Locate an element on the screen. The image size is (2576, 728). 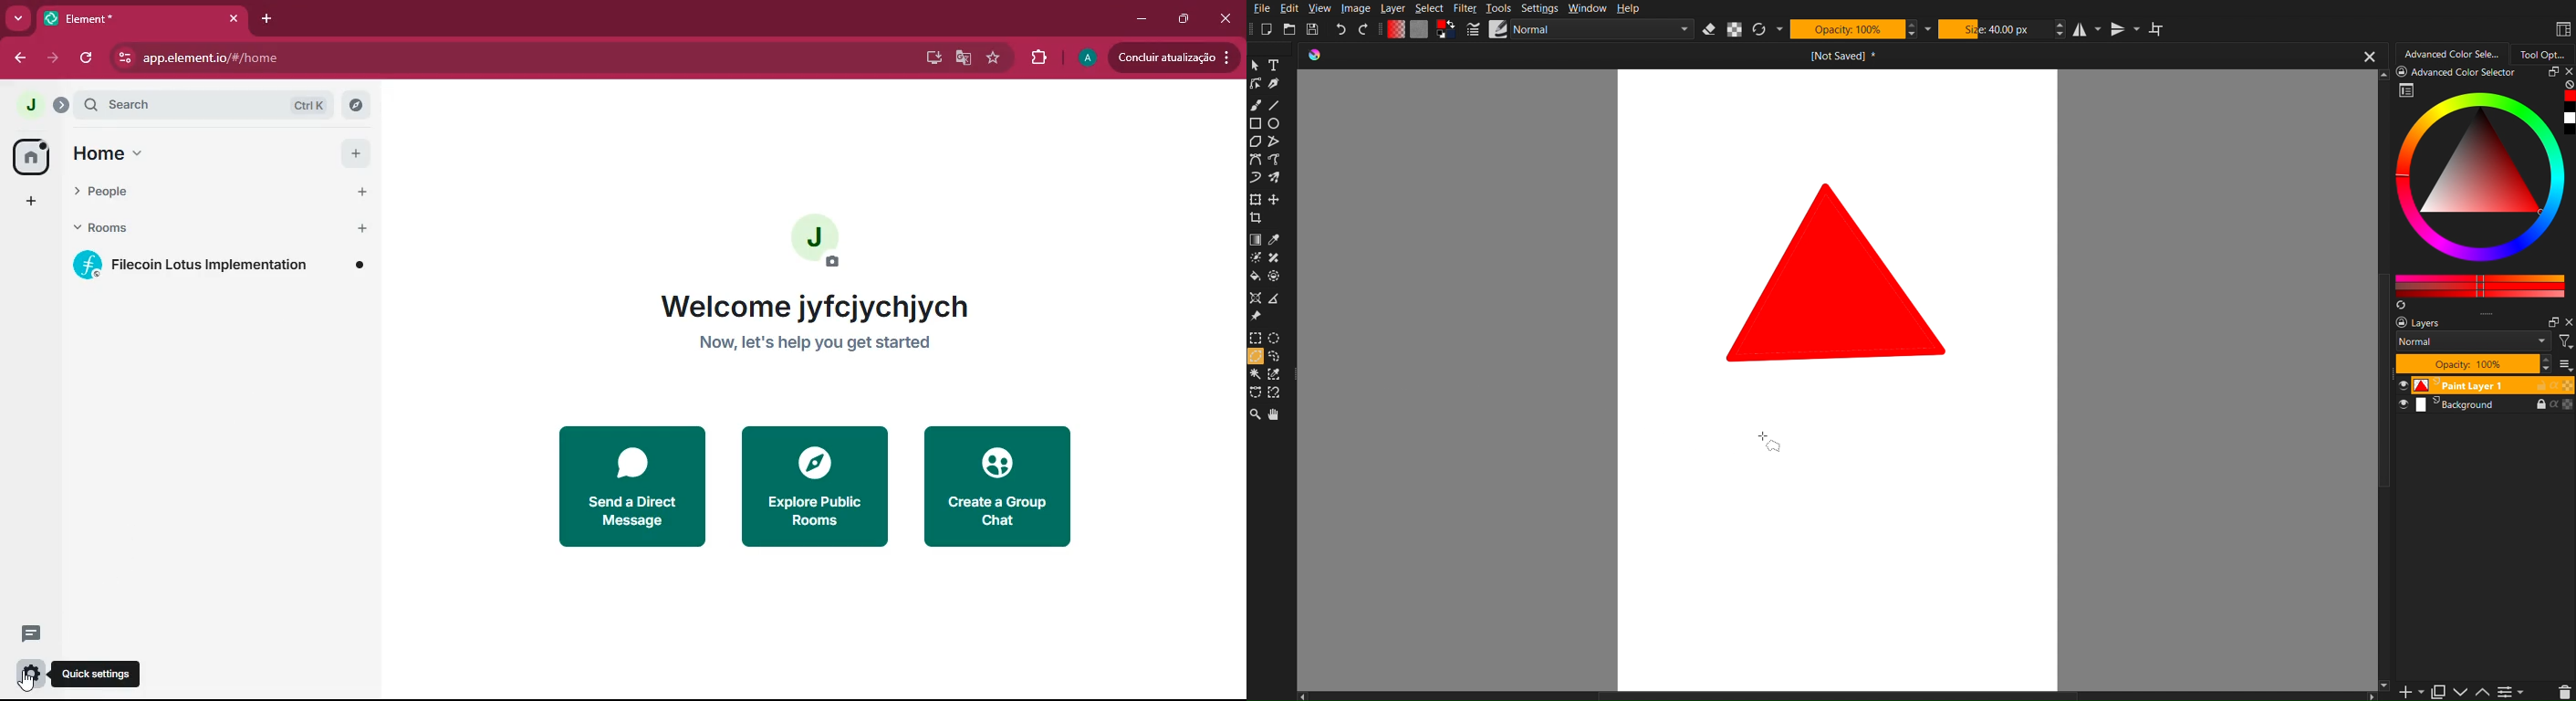
Layer Controls is located at coordinates (2564, 691).